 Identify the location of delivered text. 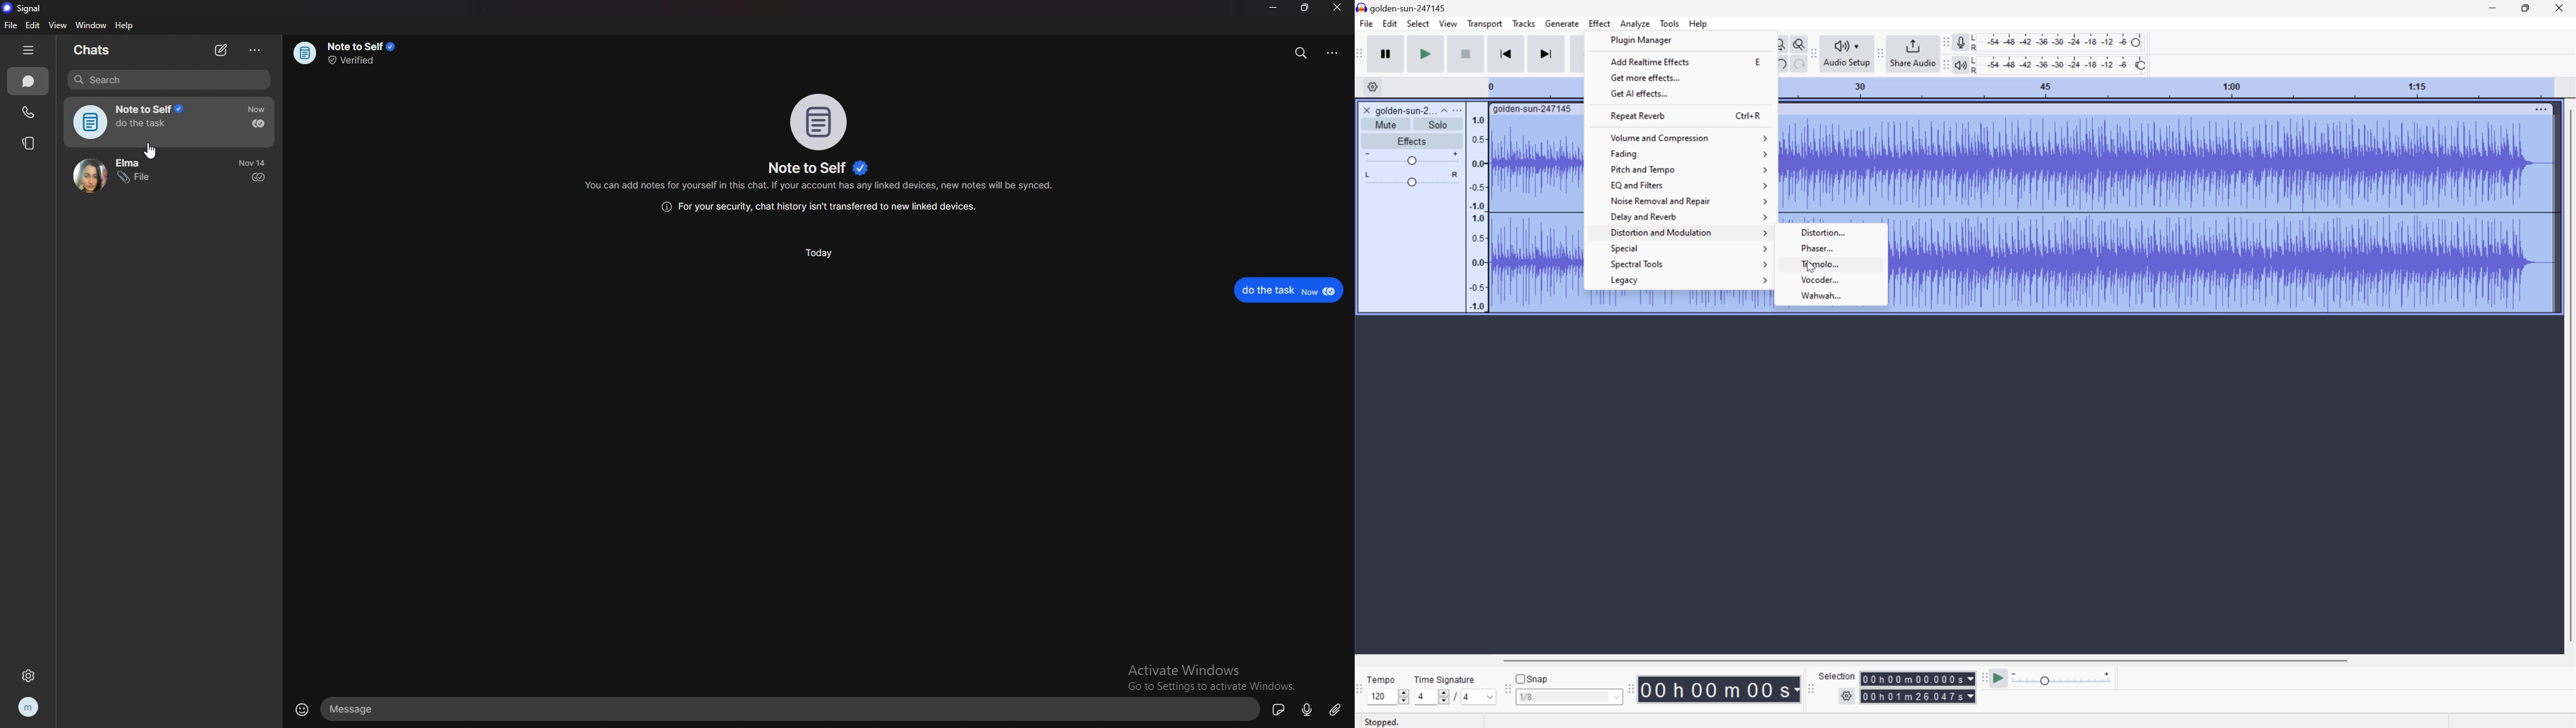
(1288, 292).